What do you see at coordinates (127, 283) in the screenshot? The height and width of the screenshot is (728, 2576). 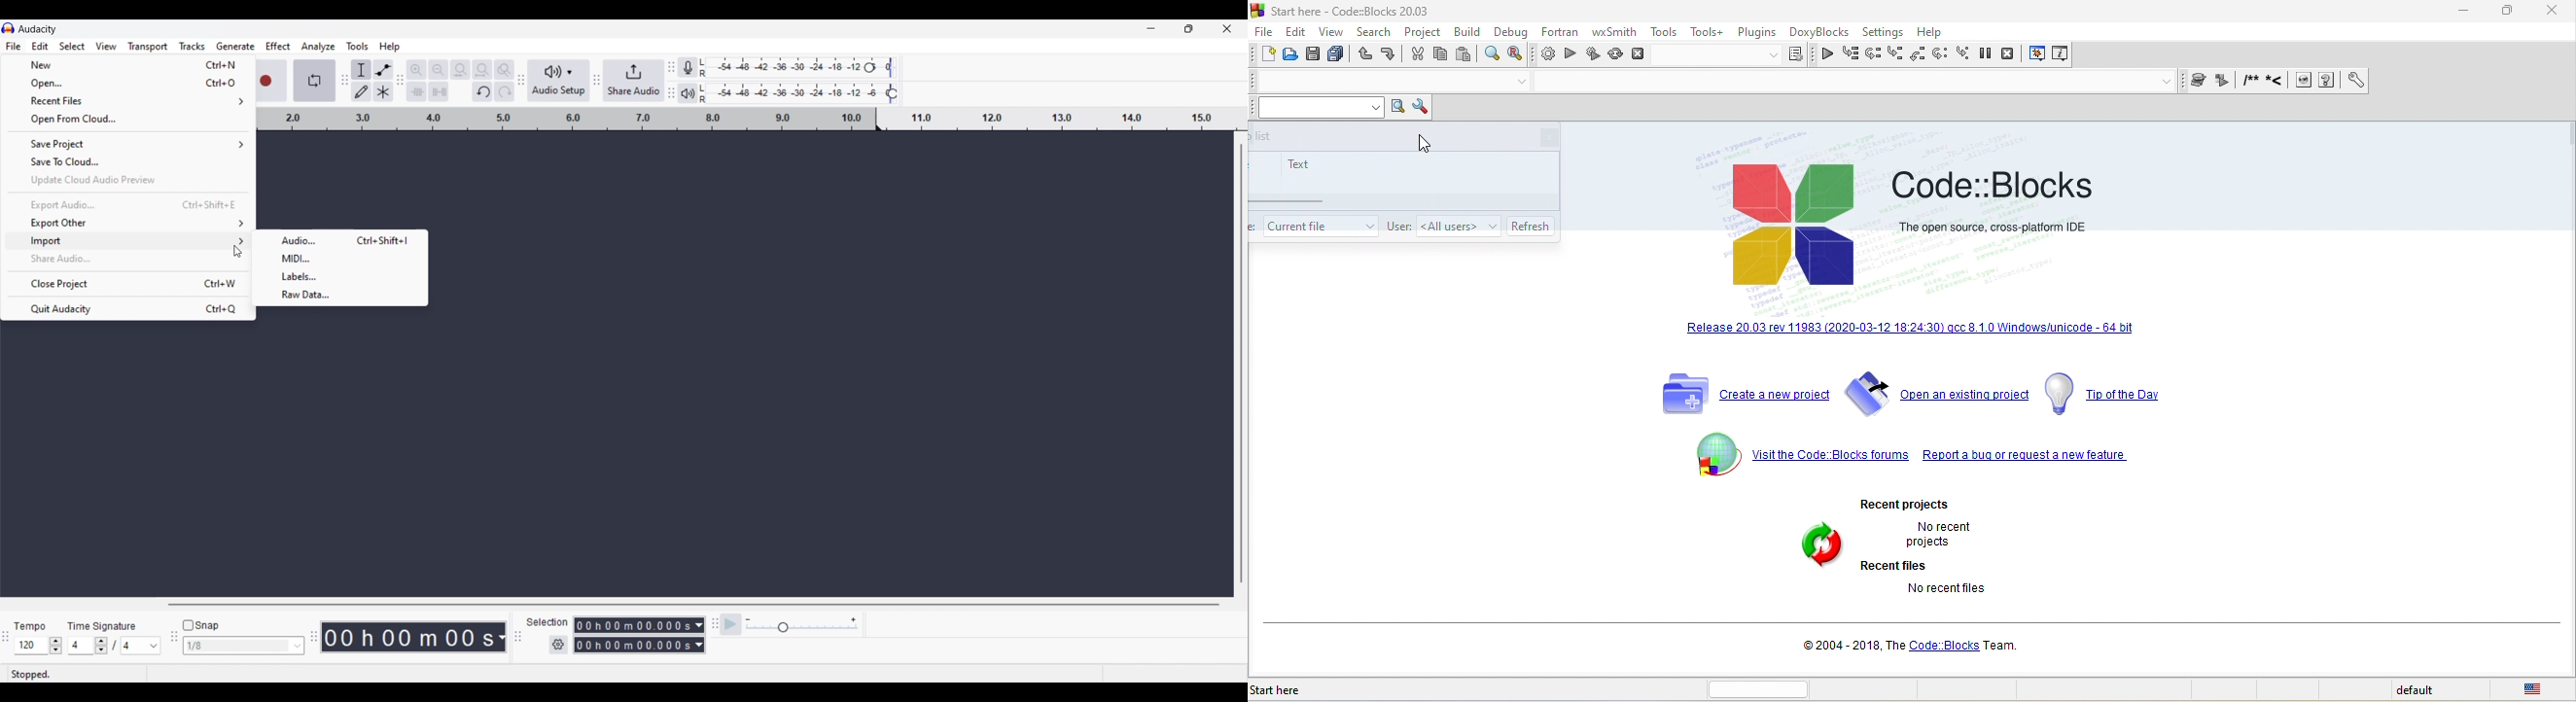 I see `Close project   Ctrl+ W` at bounding box center [127, 283].